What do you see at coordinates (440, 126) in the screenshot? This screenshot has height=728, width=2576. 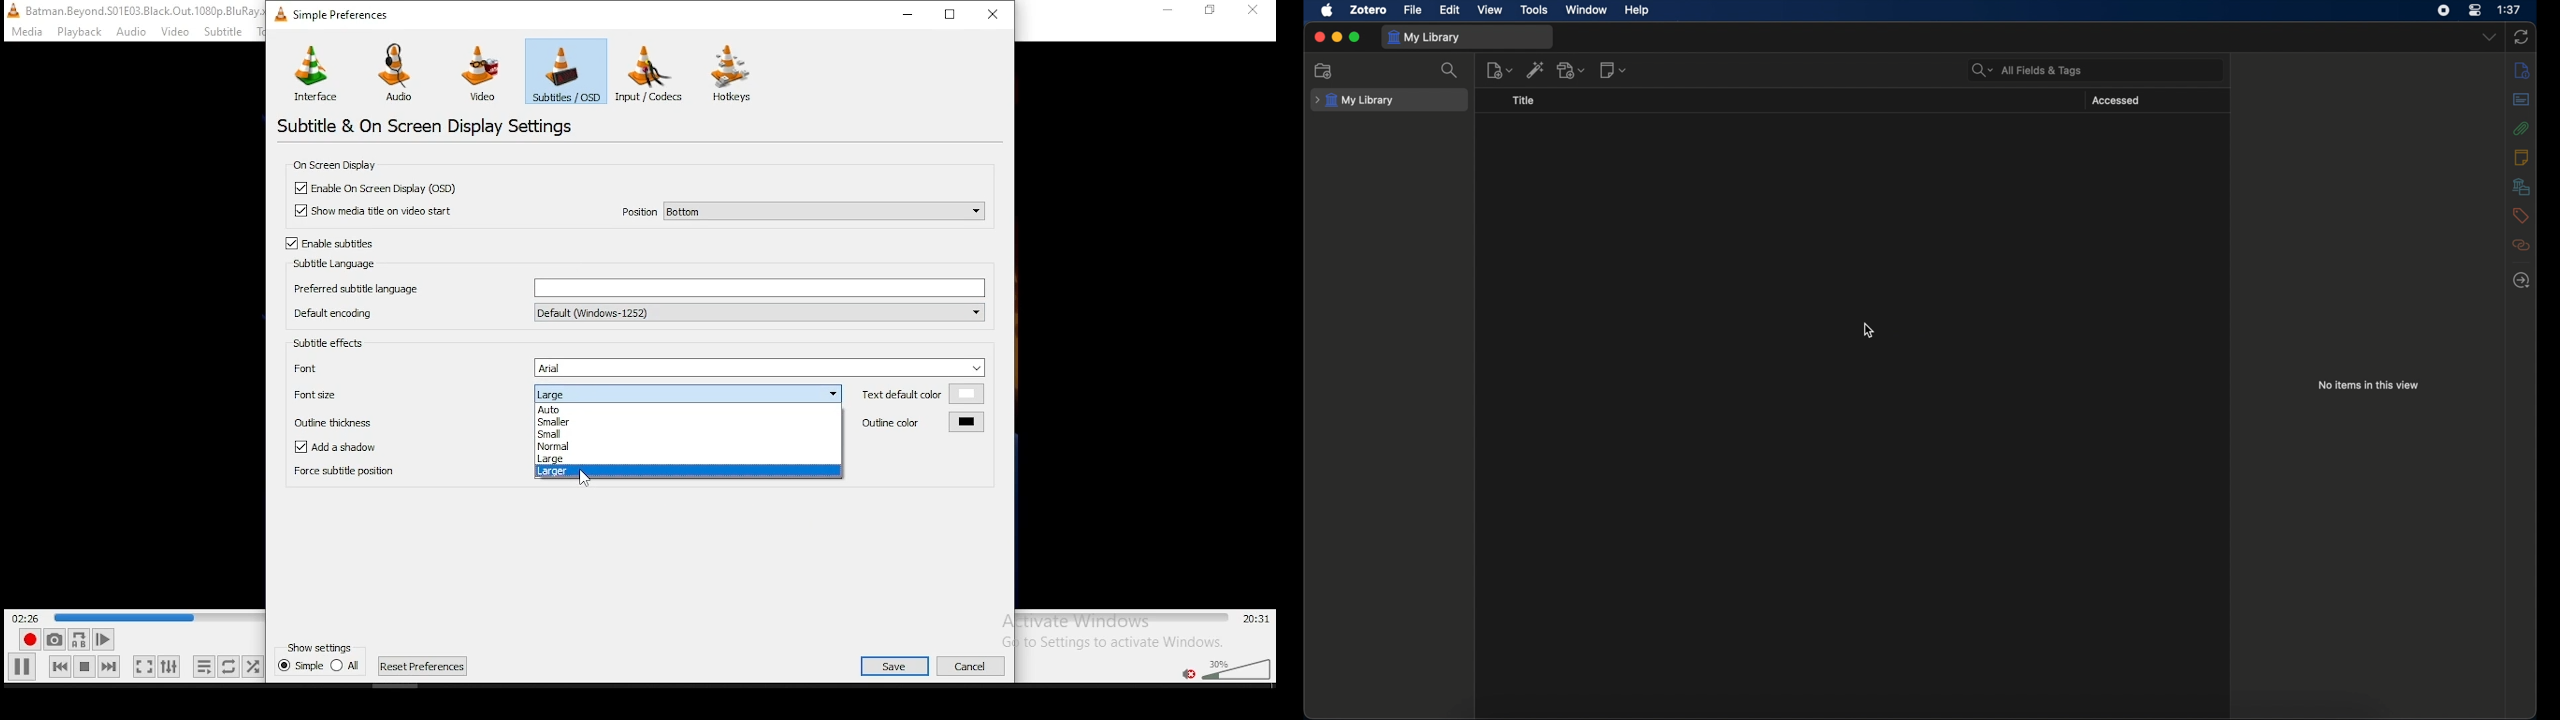 I see `subtitle and on screen display` at bounding box center [440, 126].